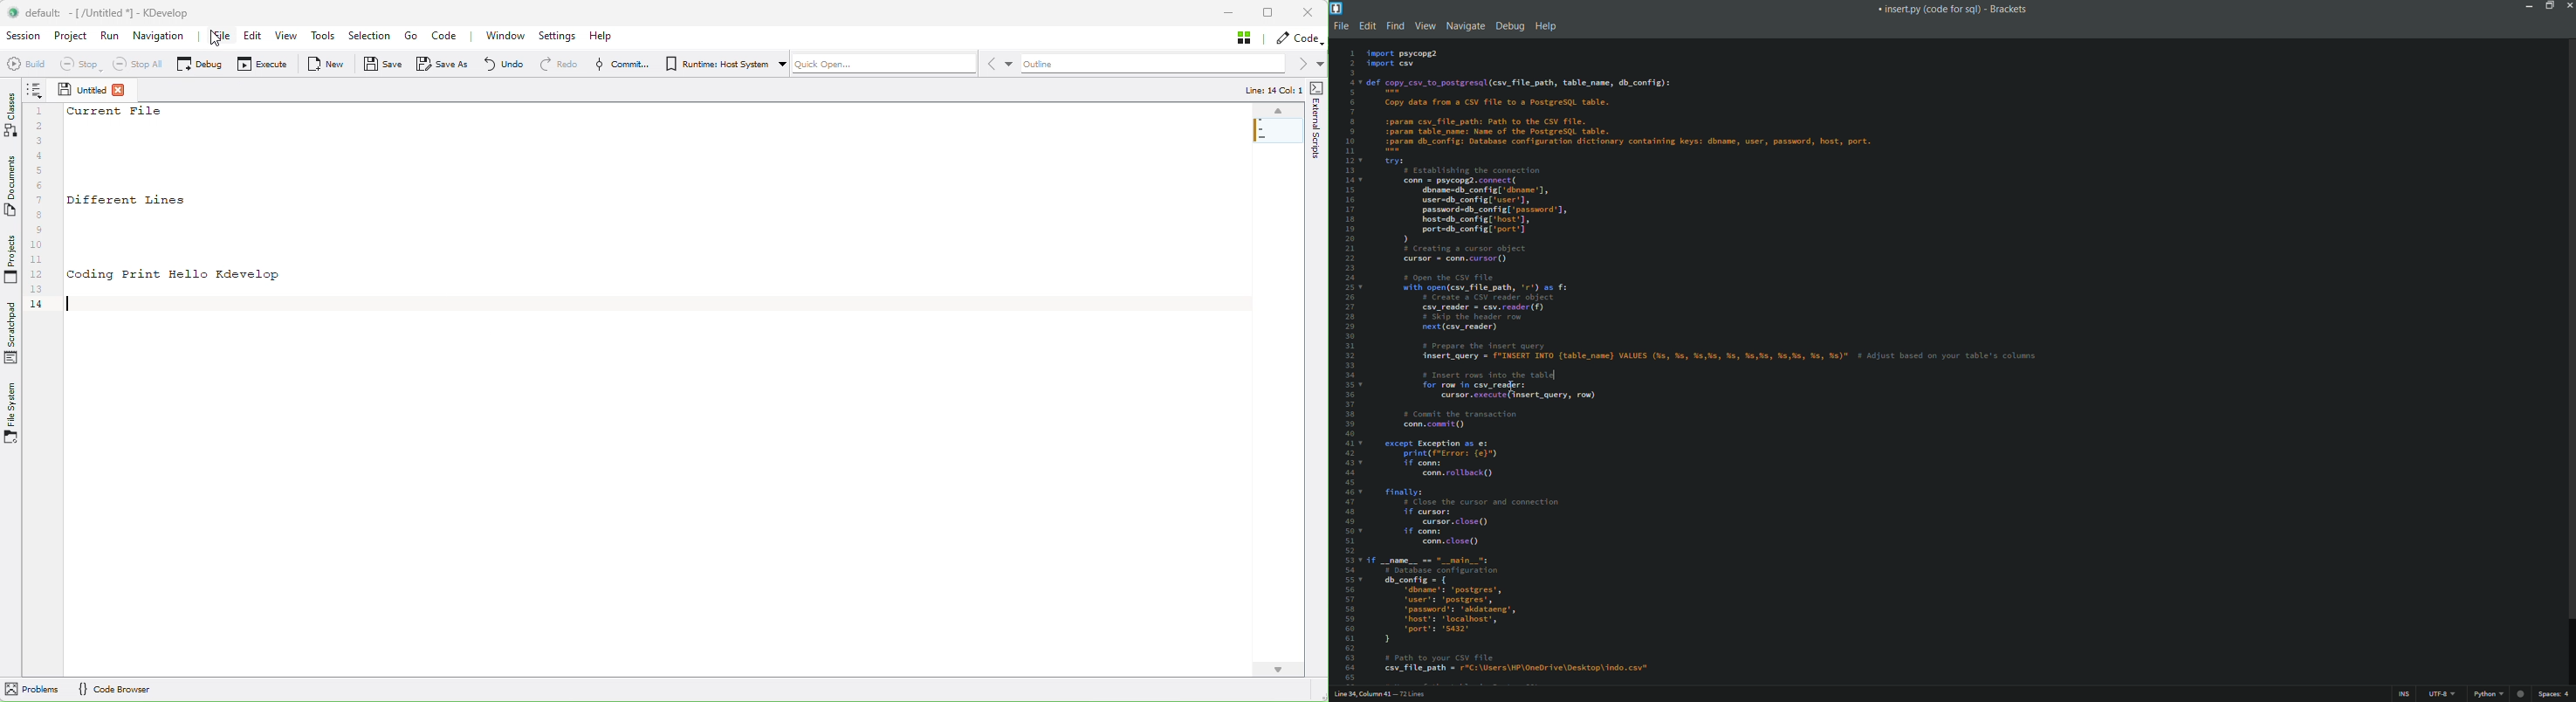  I want to click on Stash, so click(1248, 38).